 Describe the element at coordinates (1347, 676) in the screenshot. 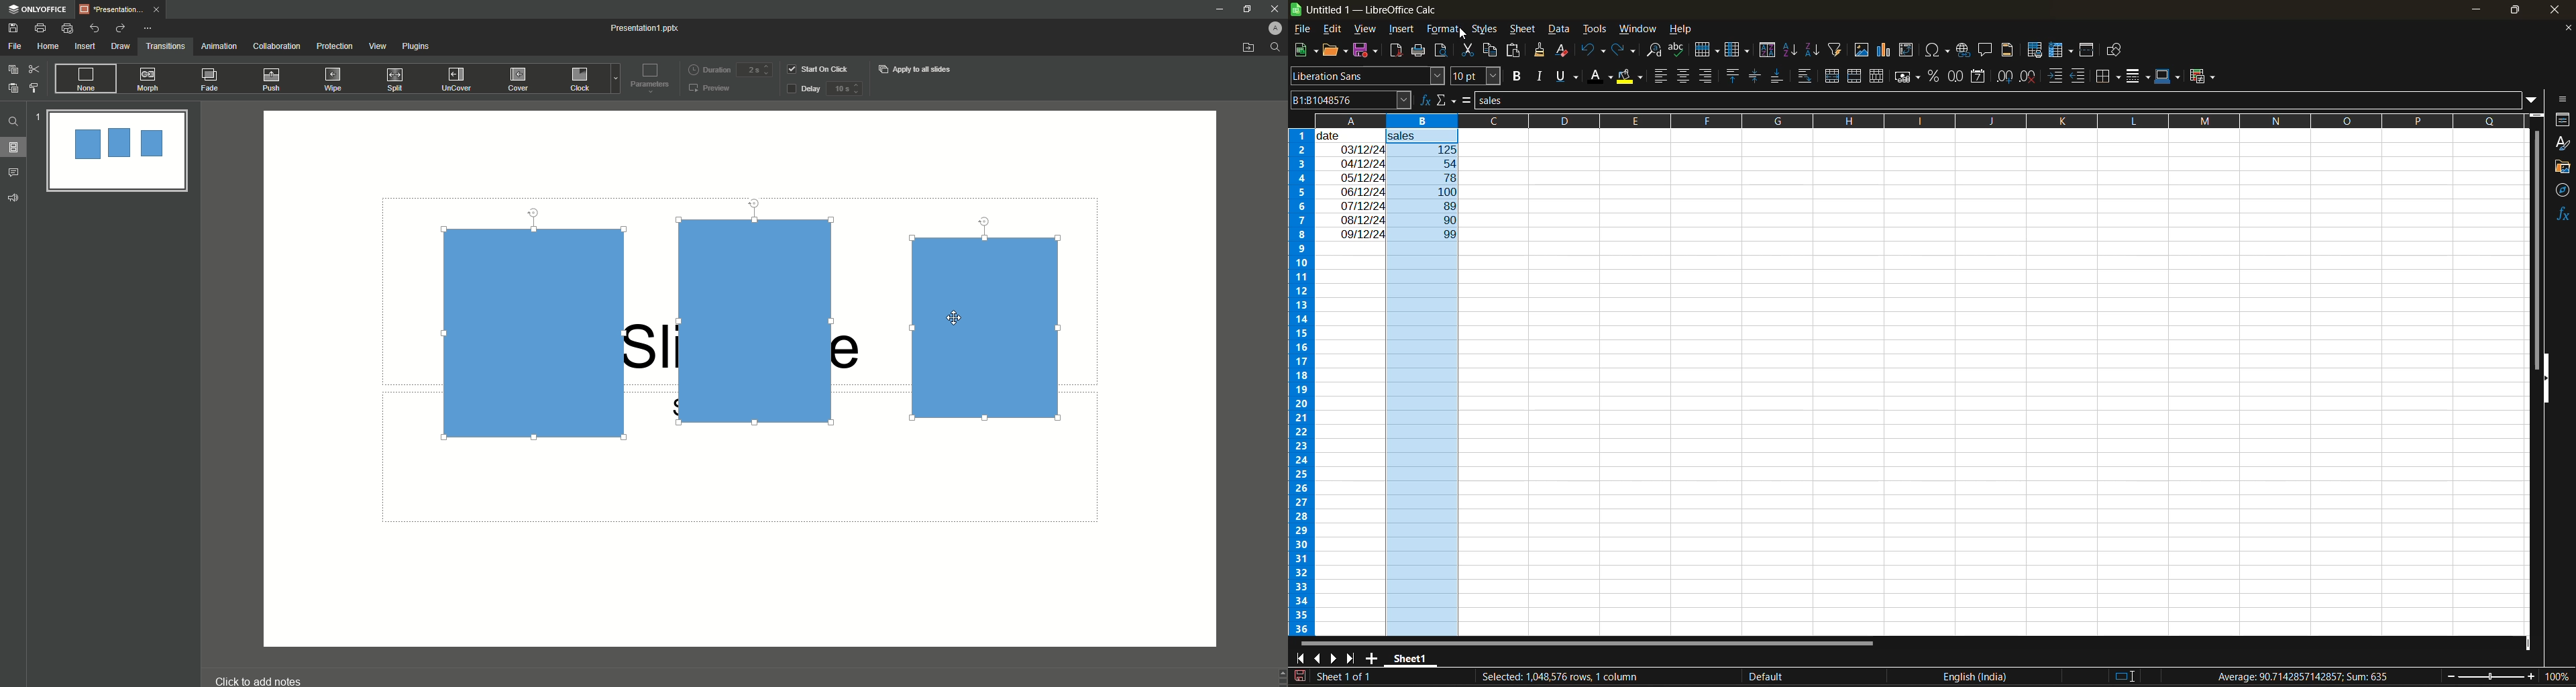

I see `sheet number` at that location.